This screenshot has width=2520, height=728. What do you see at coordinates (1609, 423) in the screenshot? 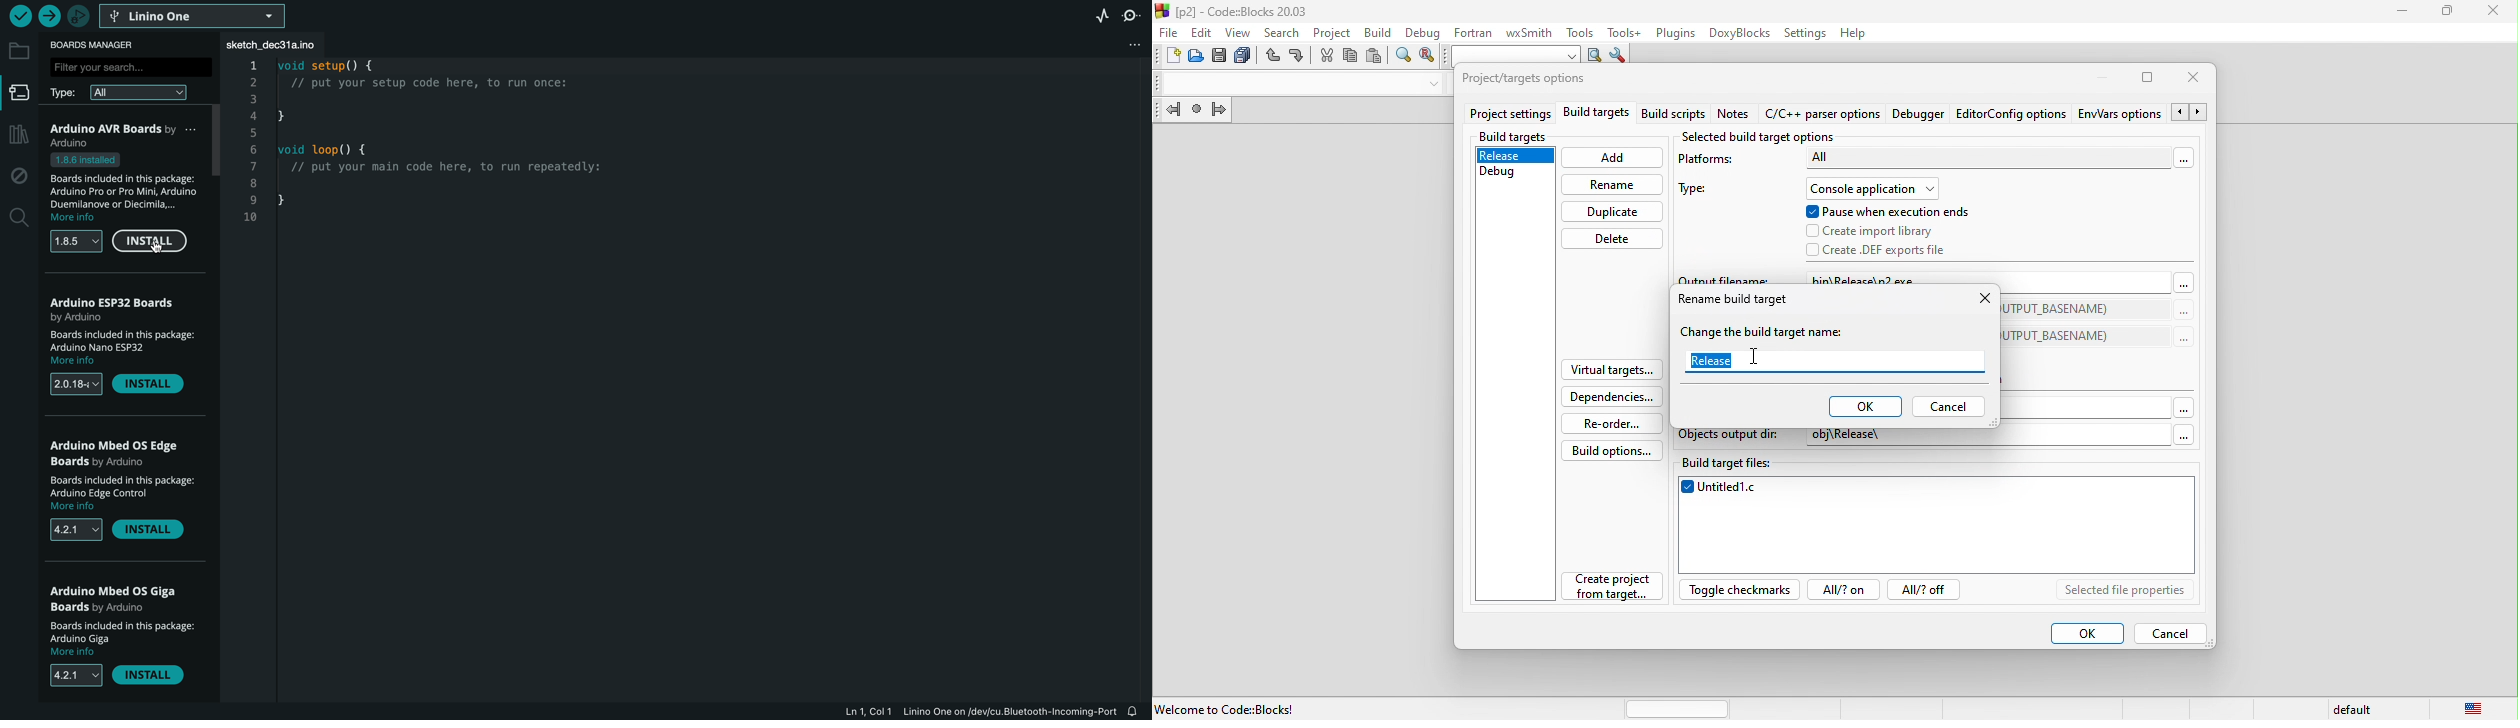
I see `re order` at bounding box center [1609, 423].